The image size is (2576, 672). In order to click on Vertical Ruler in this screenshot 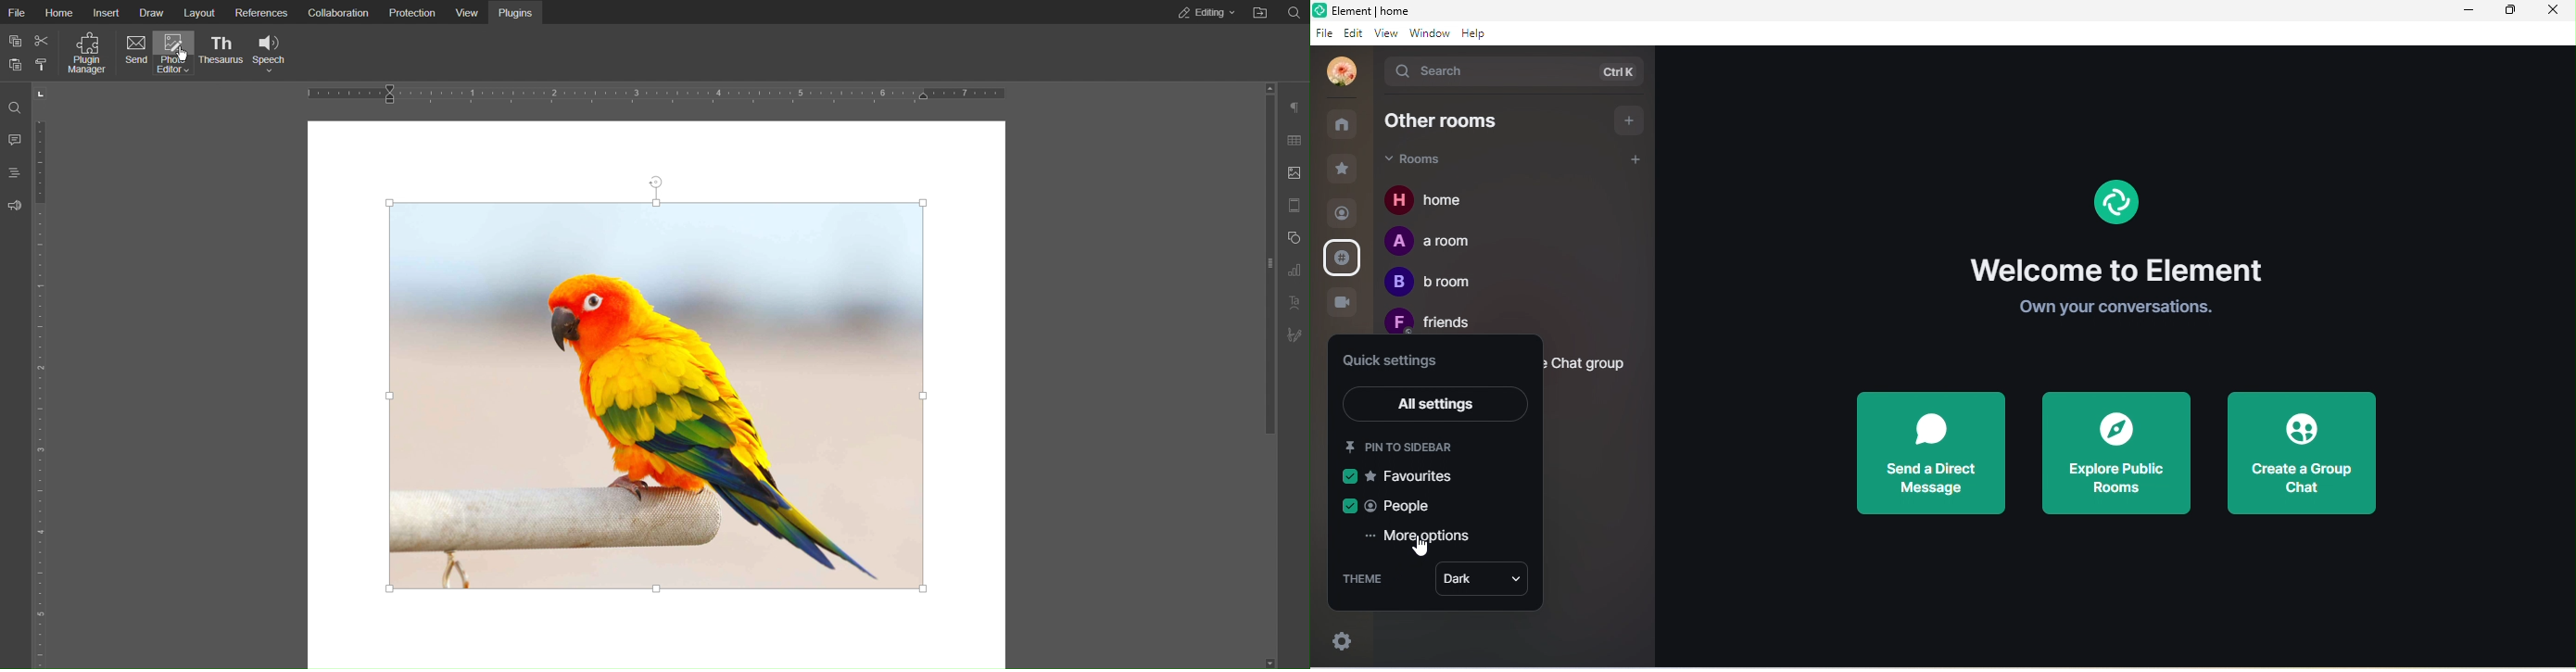, I will do `click(44, 391)`.